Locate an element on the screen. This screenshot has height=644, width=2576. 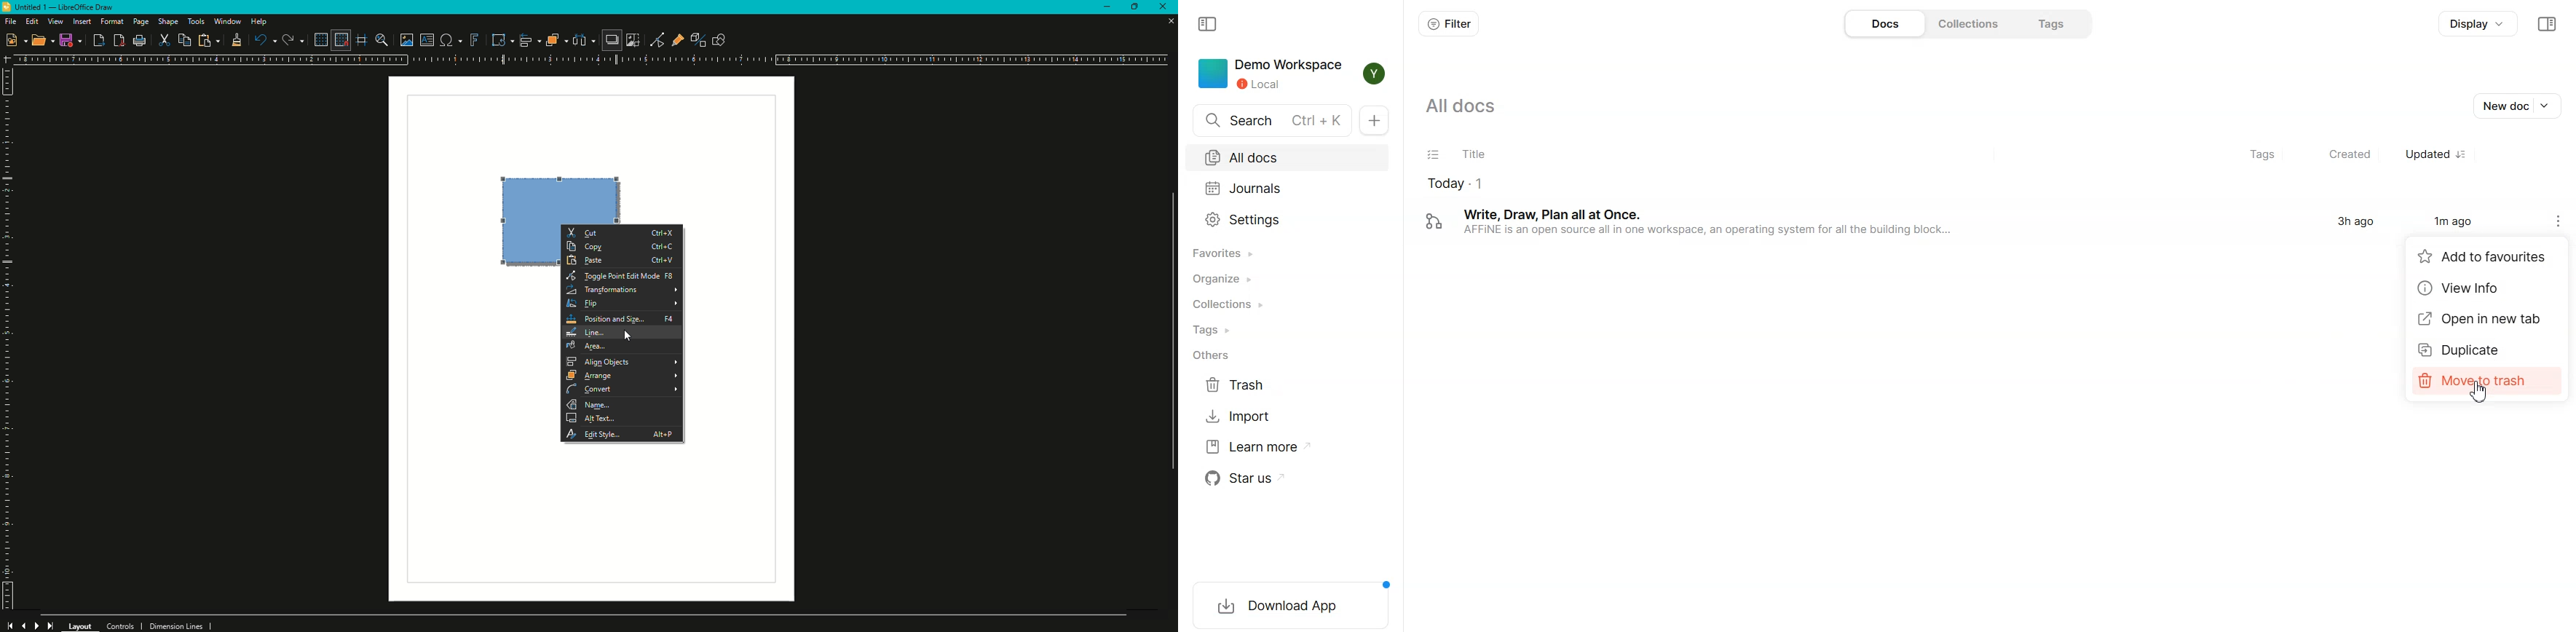
Profile is located at coordinates (1373, 74).